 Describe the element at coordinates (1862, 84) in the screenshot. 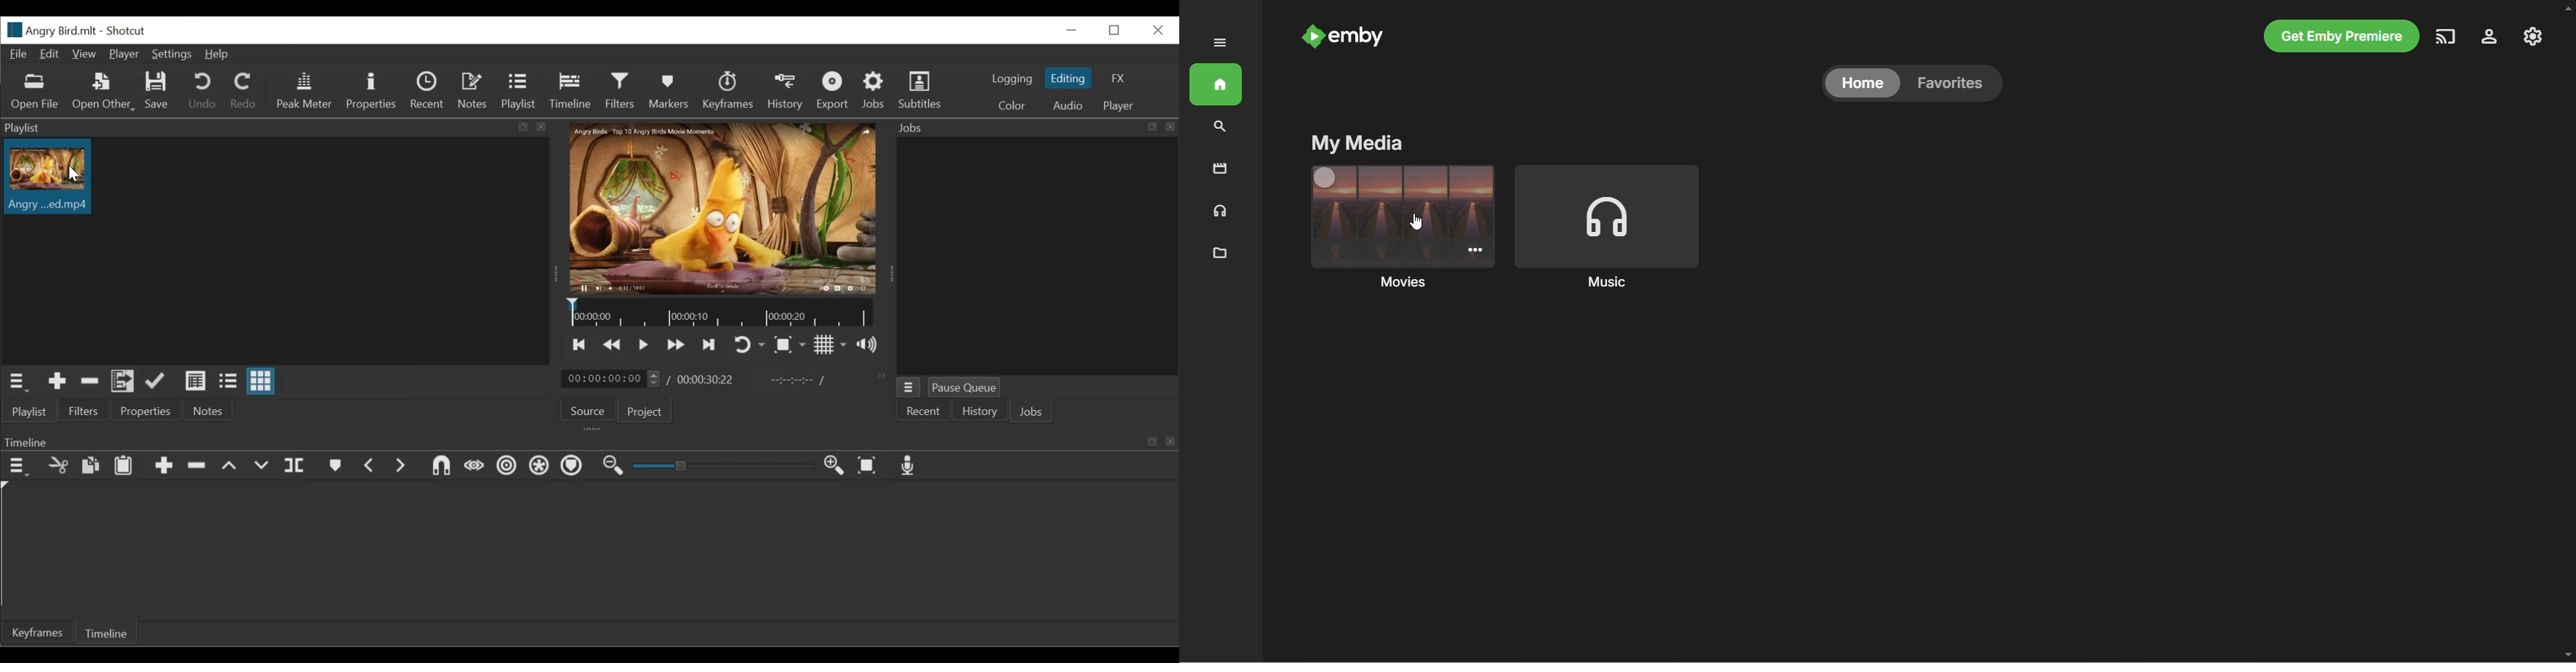

I see `home` at that location.